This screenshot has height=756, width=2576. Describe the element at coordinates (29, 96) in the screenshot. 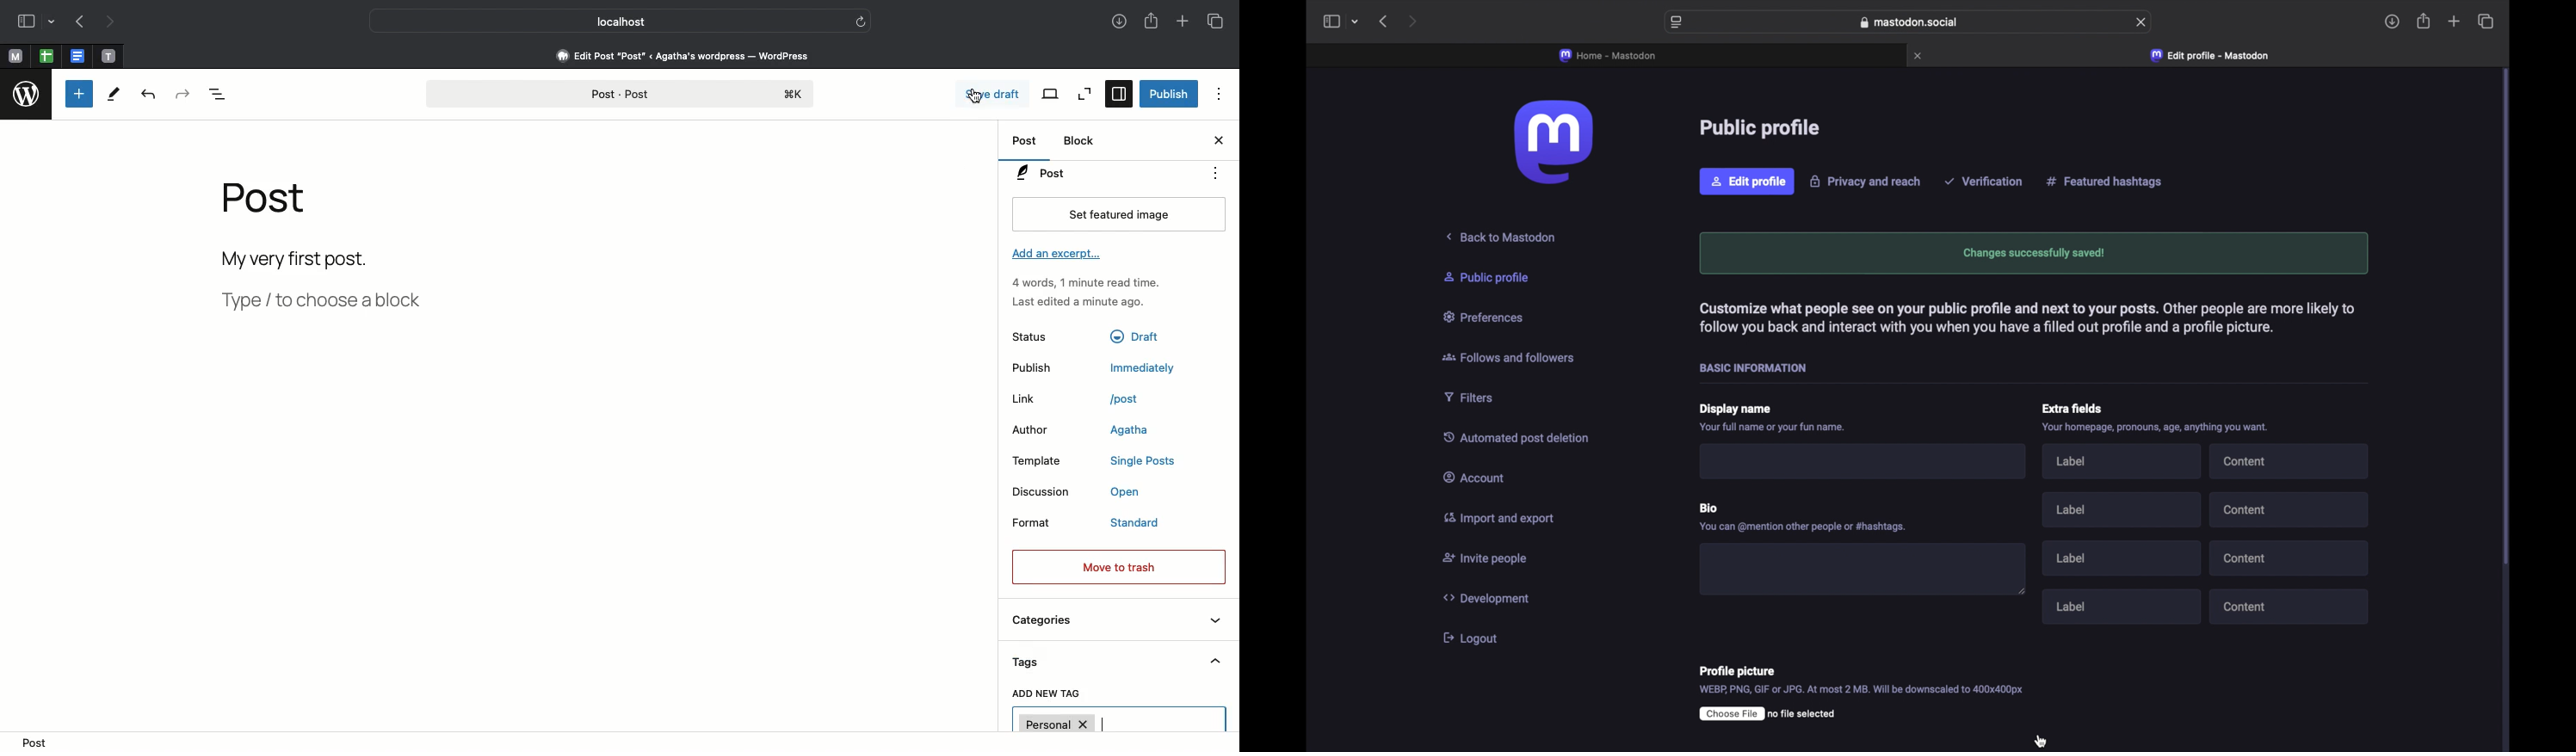

I see `wordpress logo` at that location.